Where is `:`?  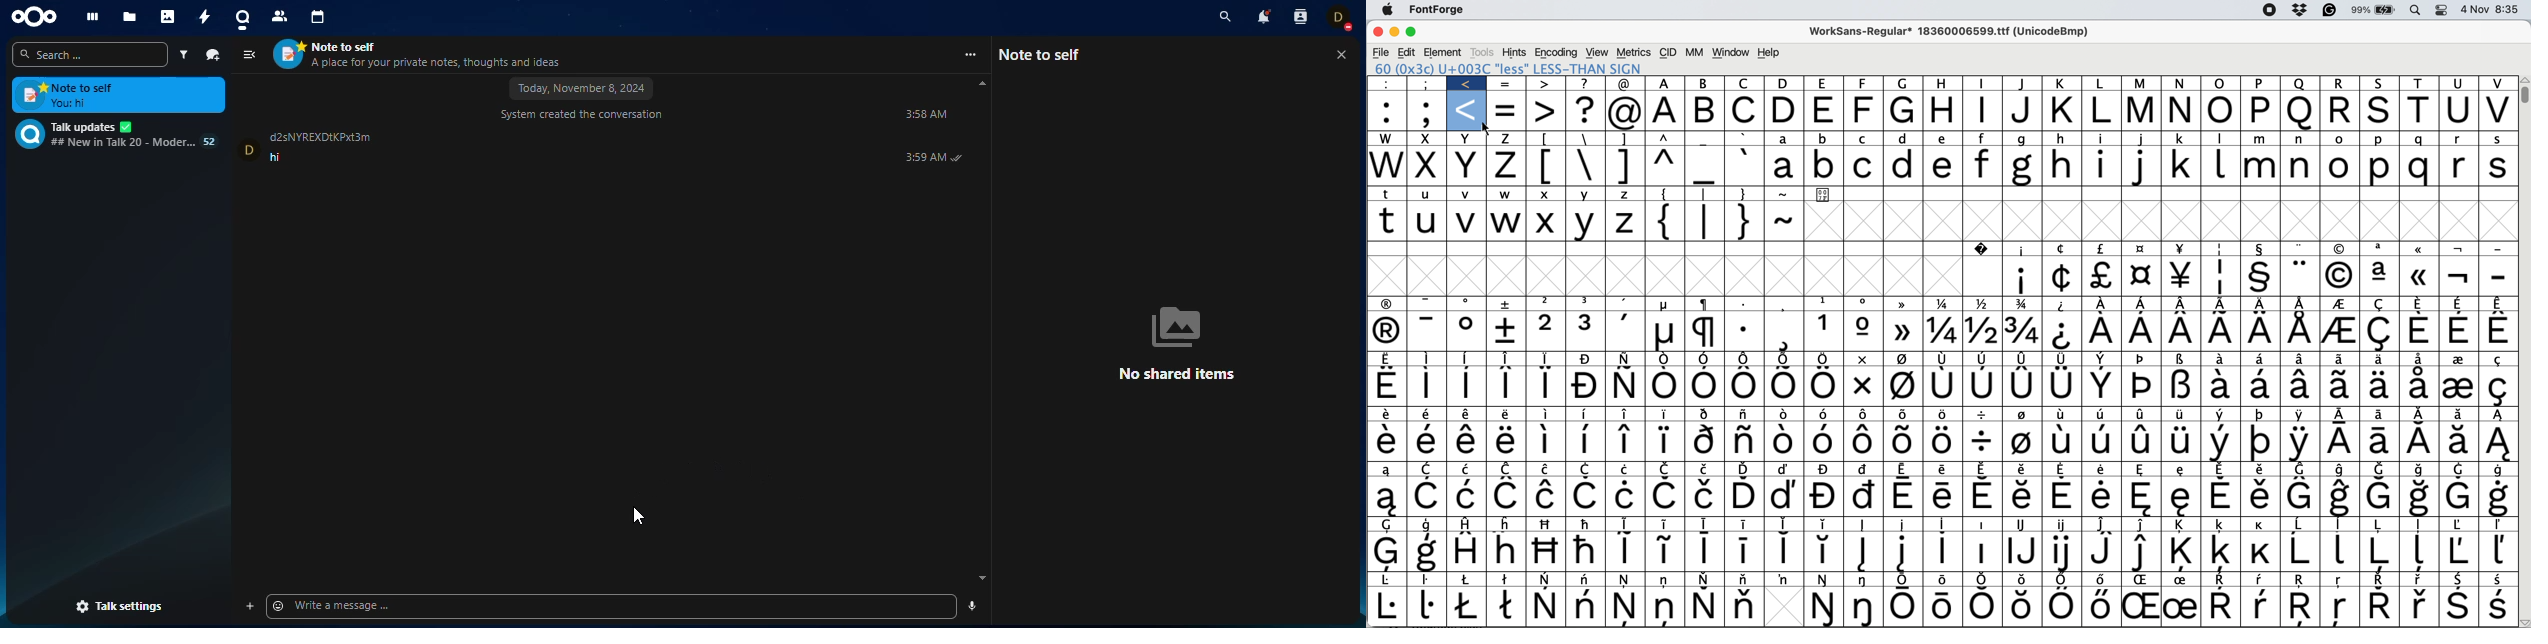
: is located at coordinates (1389, 84).